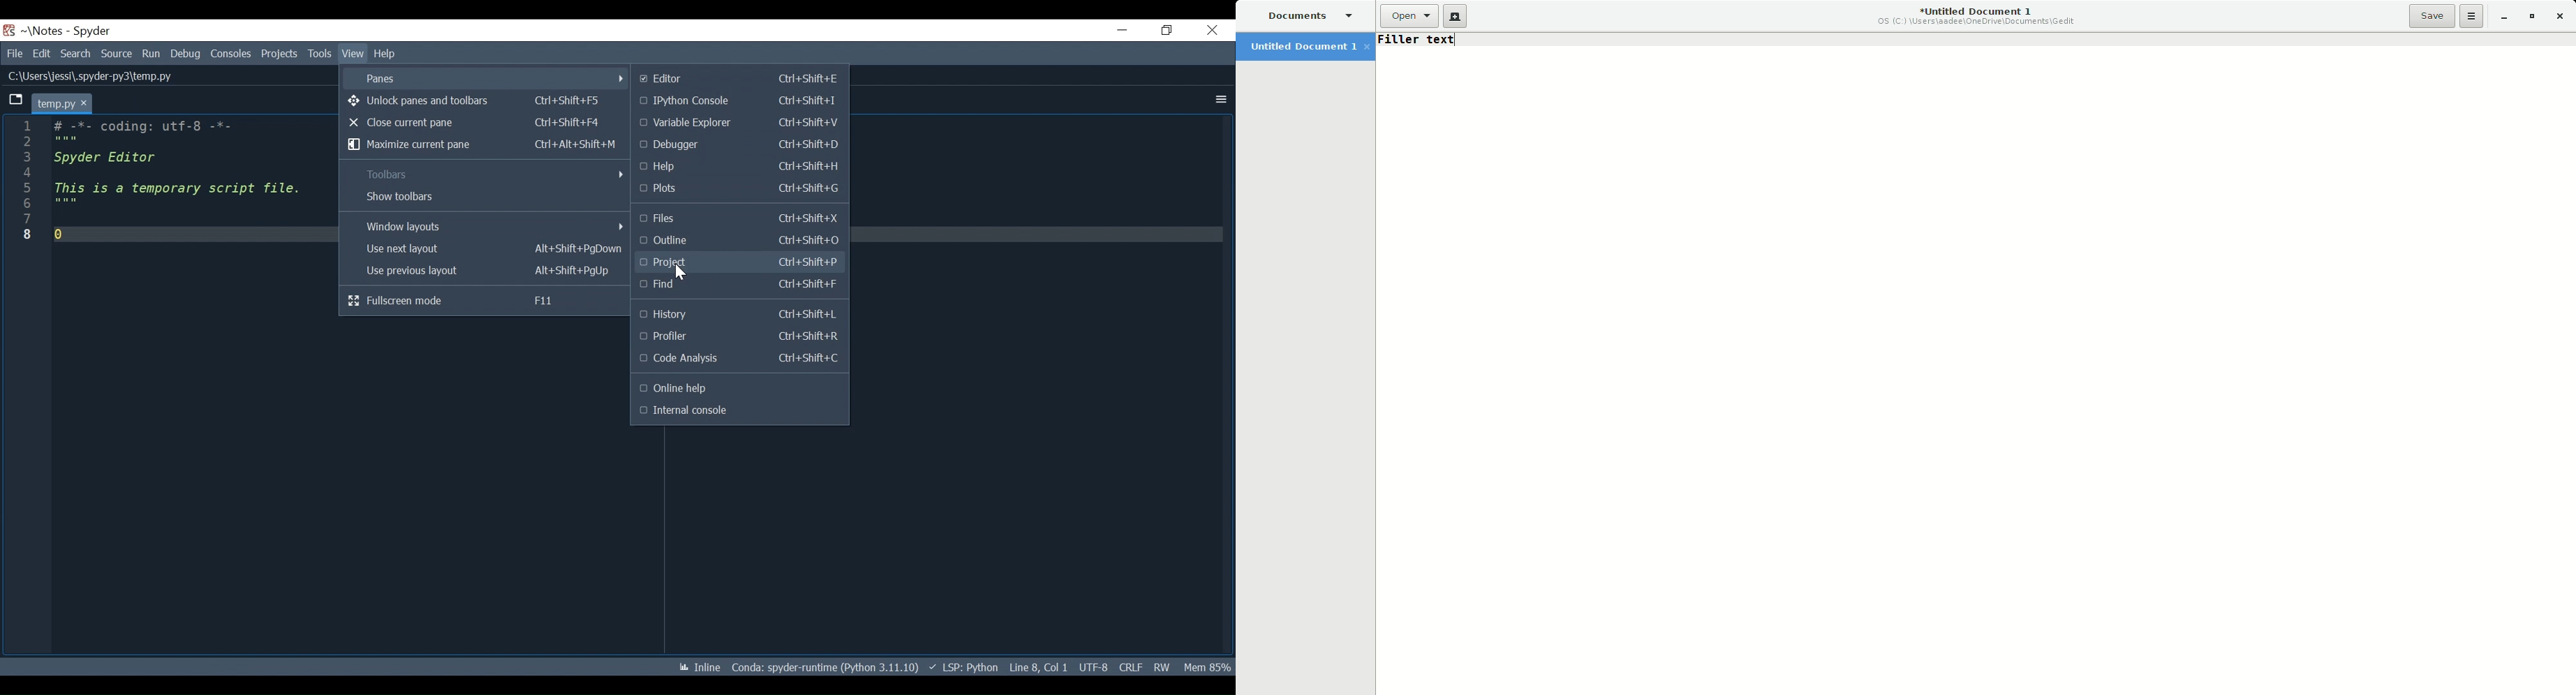  Describe the element at coordinates (740, 358) in the screenshot. I see `Code Analysis` at that location.